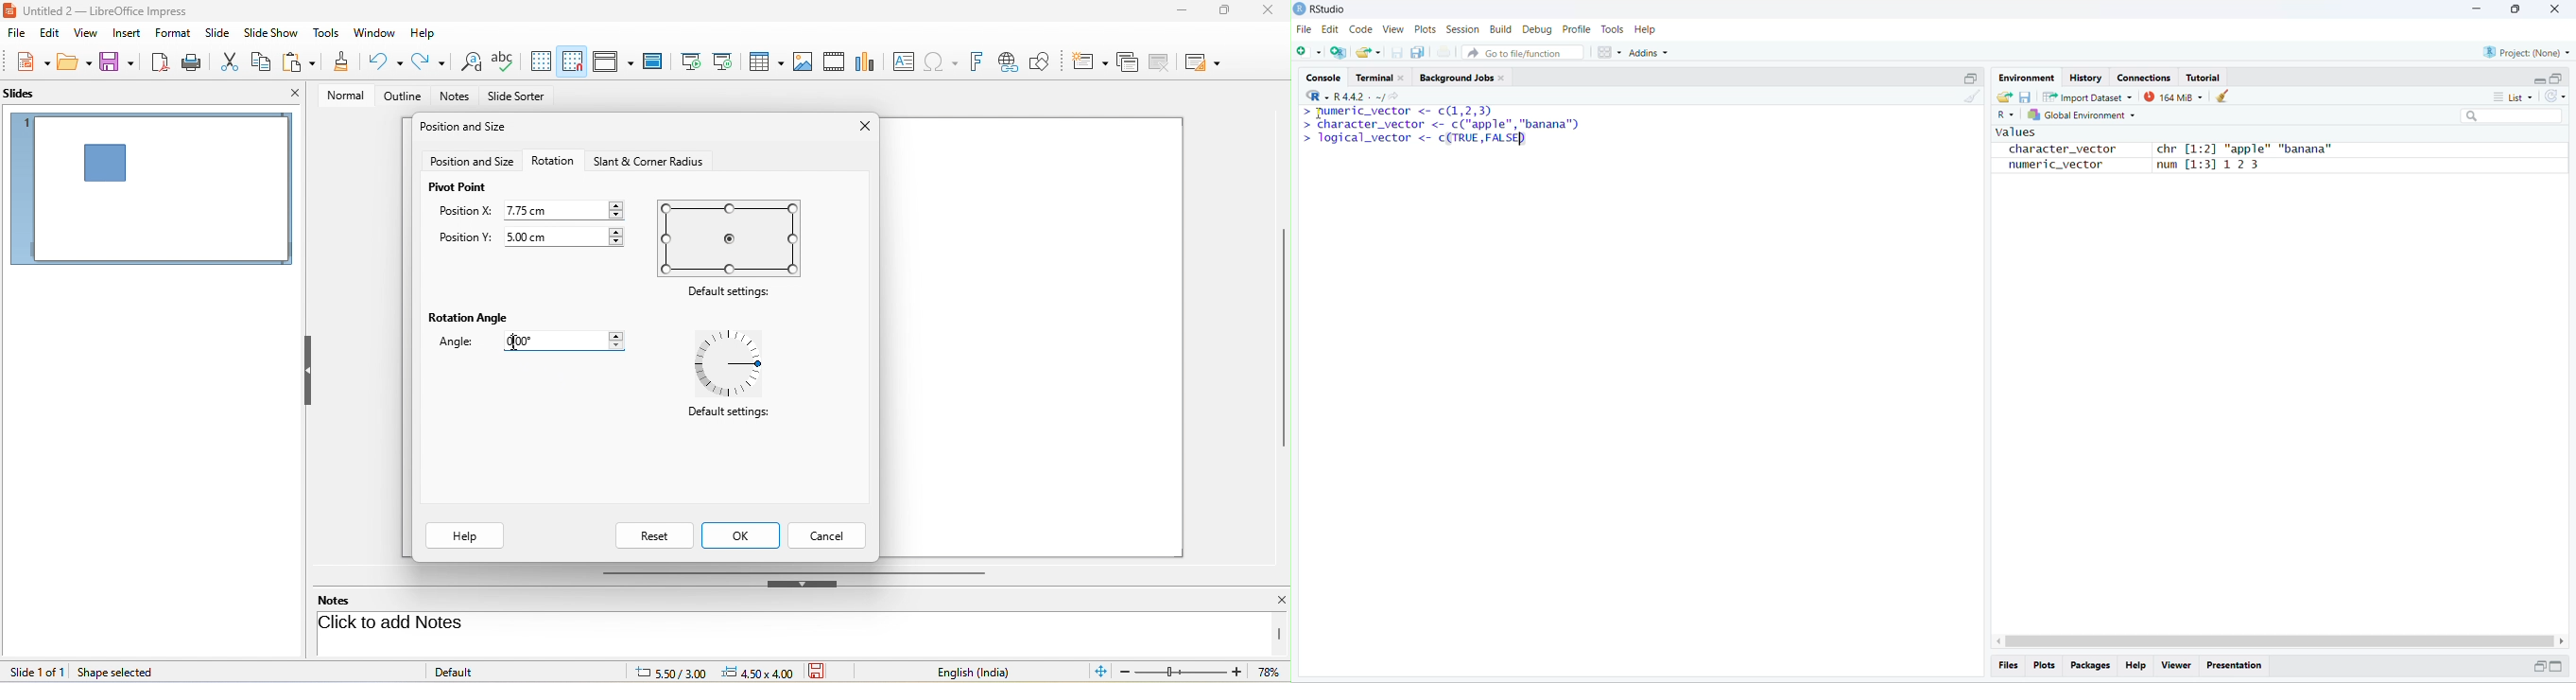  What do you see at coordinates (2090, 666) in the screenshot?
I see `Packages` at bounding box center [2090, 666].